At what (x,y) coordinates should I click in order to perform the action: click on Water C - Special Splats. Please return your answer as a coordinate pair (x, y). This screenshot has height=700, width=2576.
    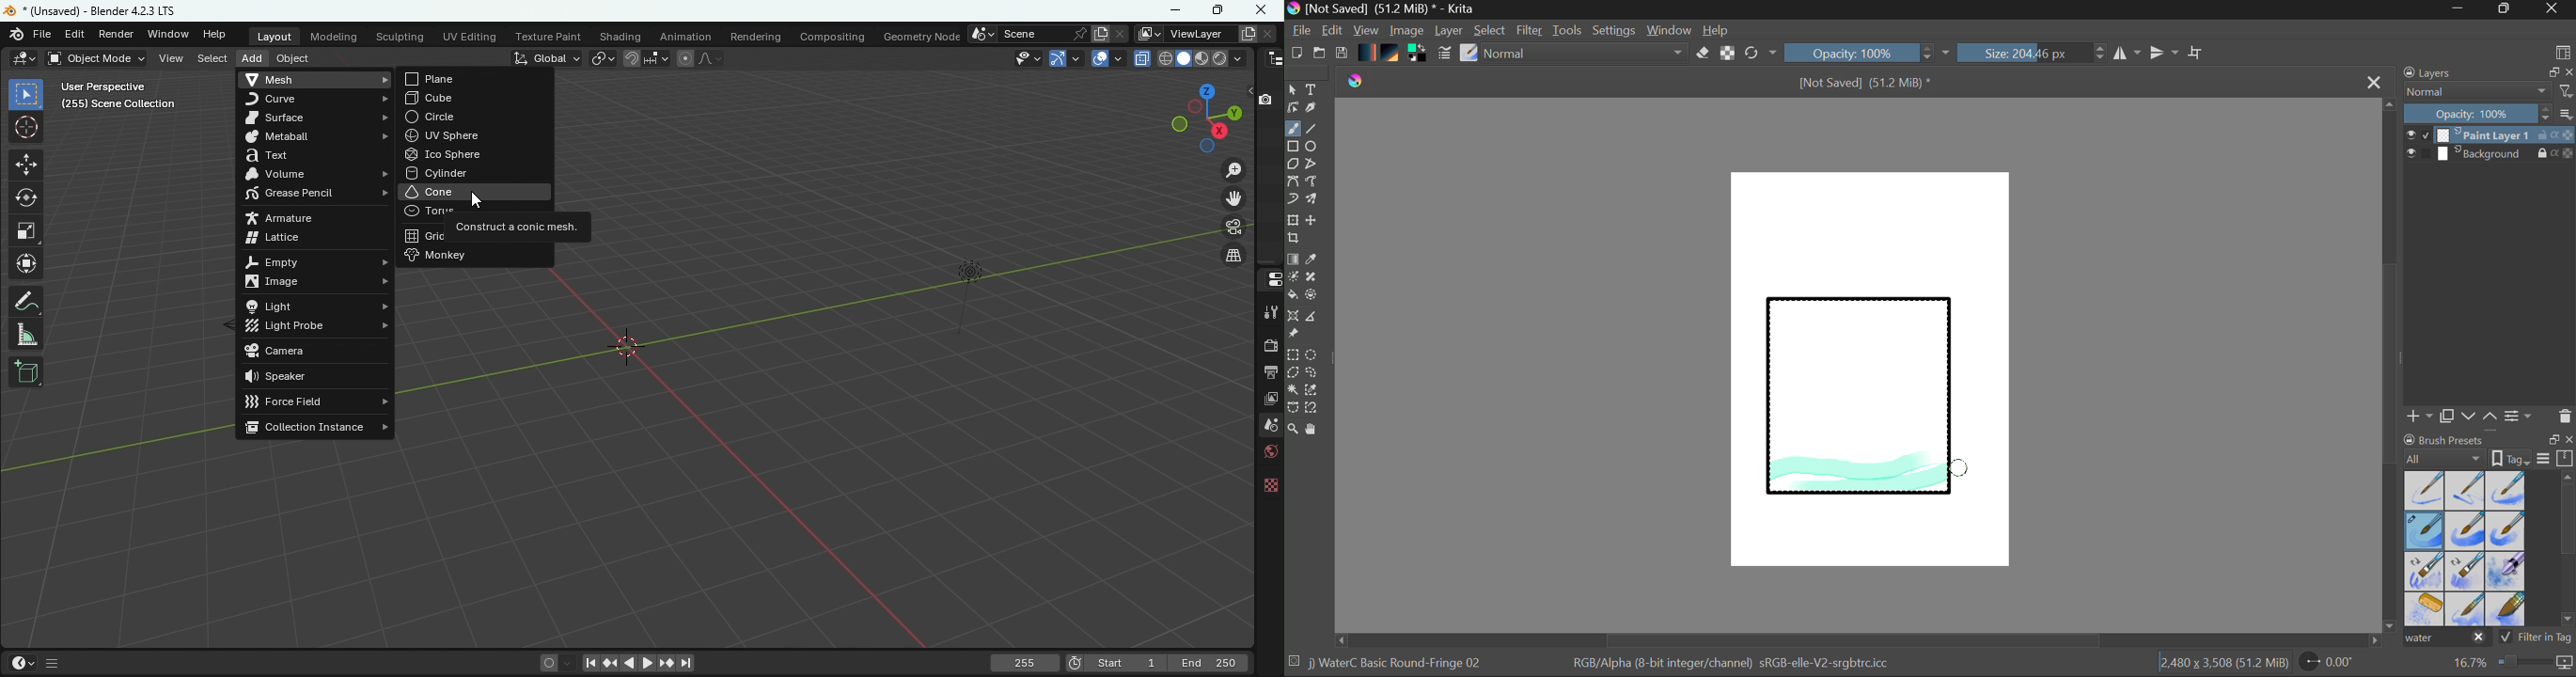
    Looking at the image, I should click on (2425, 609).